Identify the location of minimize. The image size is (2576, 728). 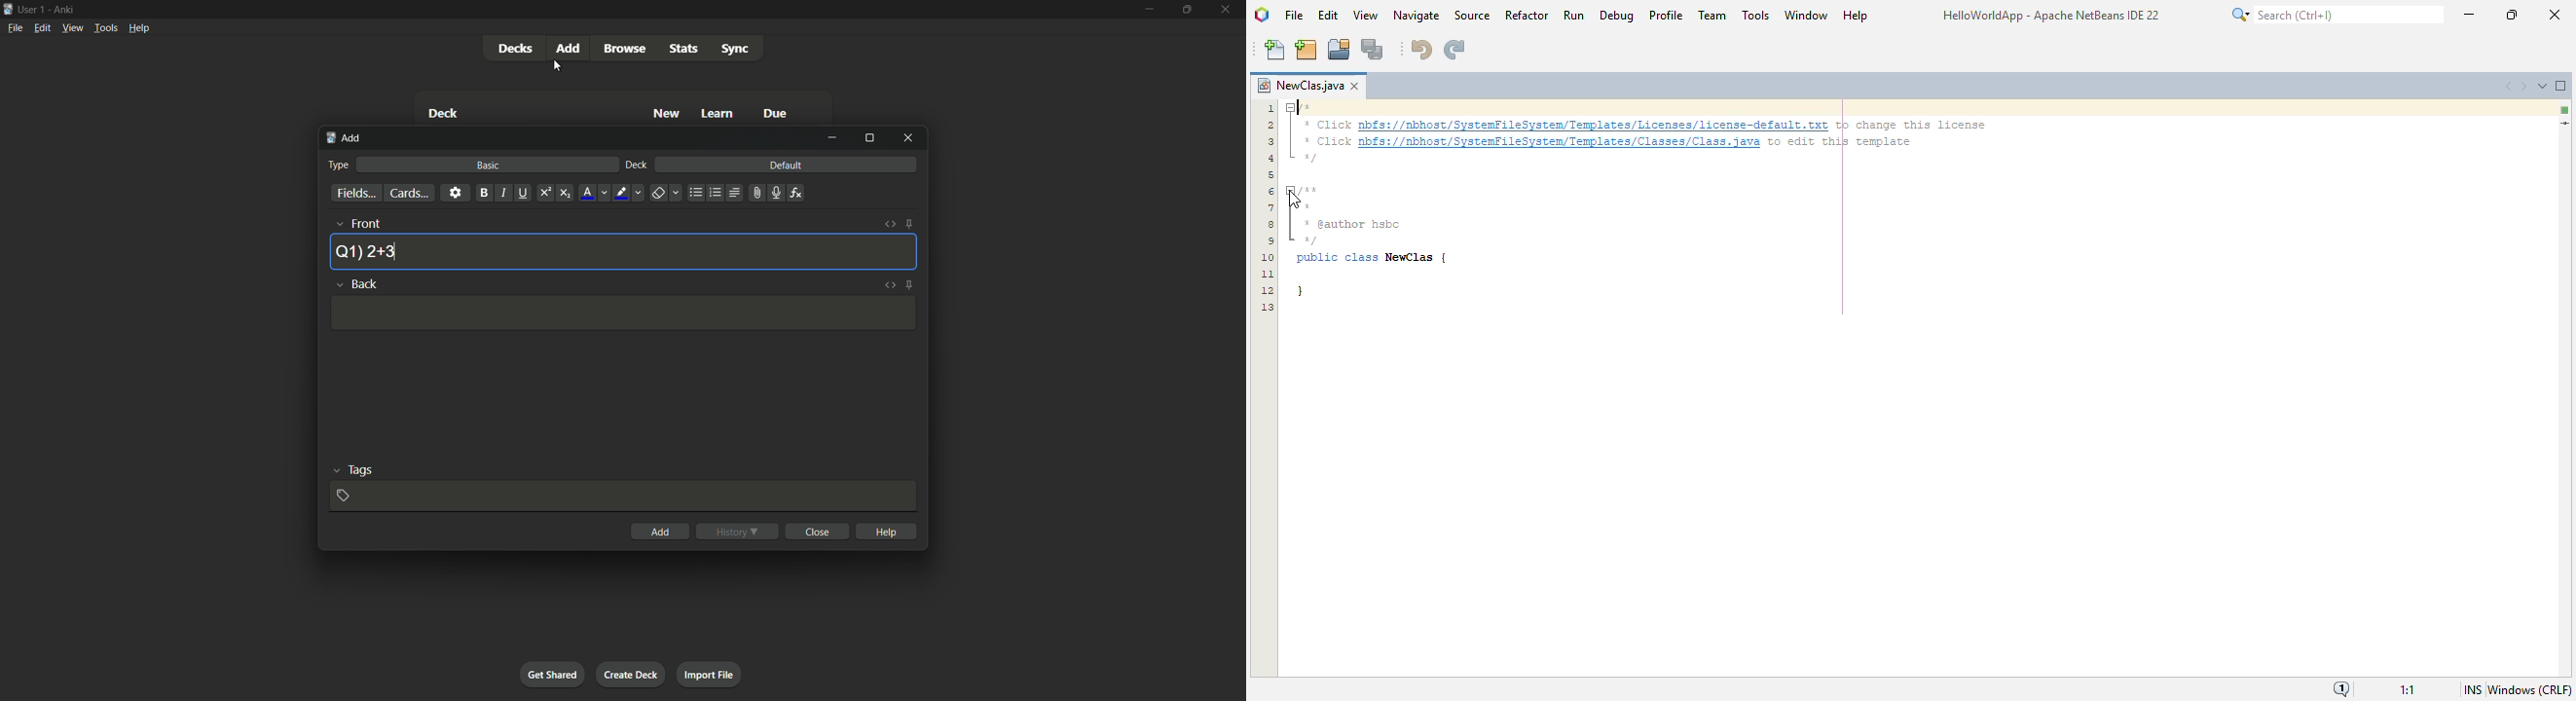
(1148, 8).